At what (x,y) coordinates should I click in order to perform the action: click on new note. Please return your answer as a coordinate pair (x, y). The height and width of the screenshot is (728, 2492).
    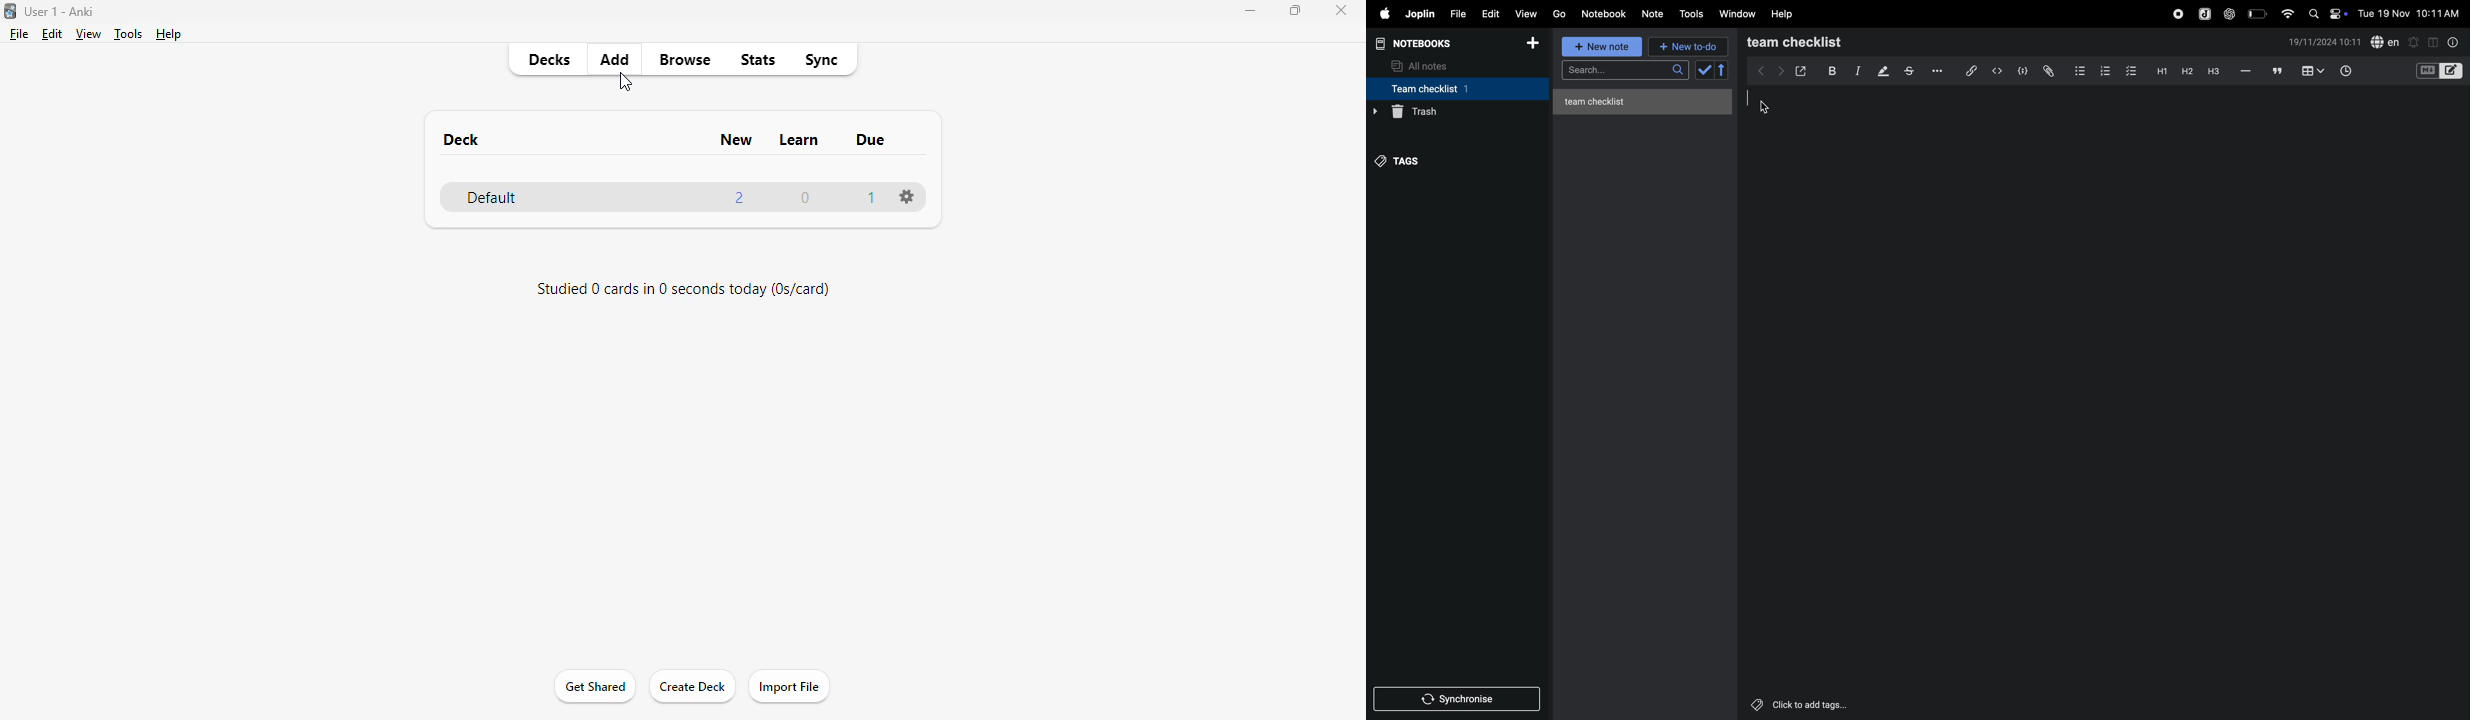
    Looking at the image, I should click on (1603, 47).